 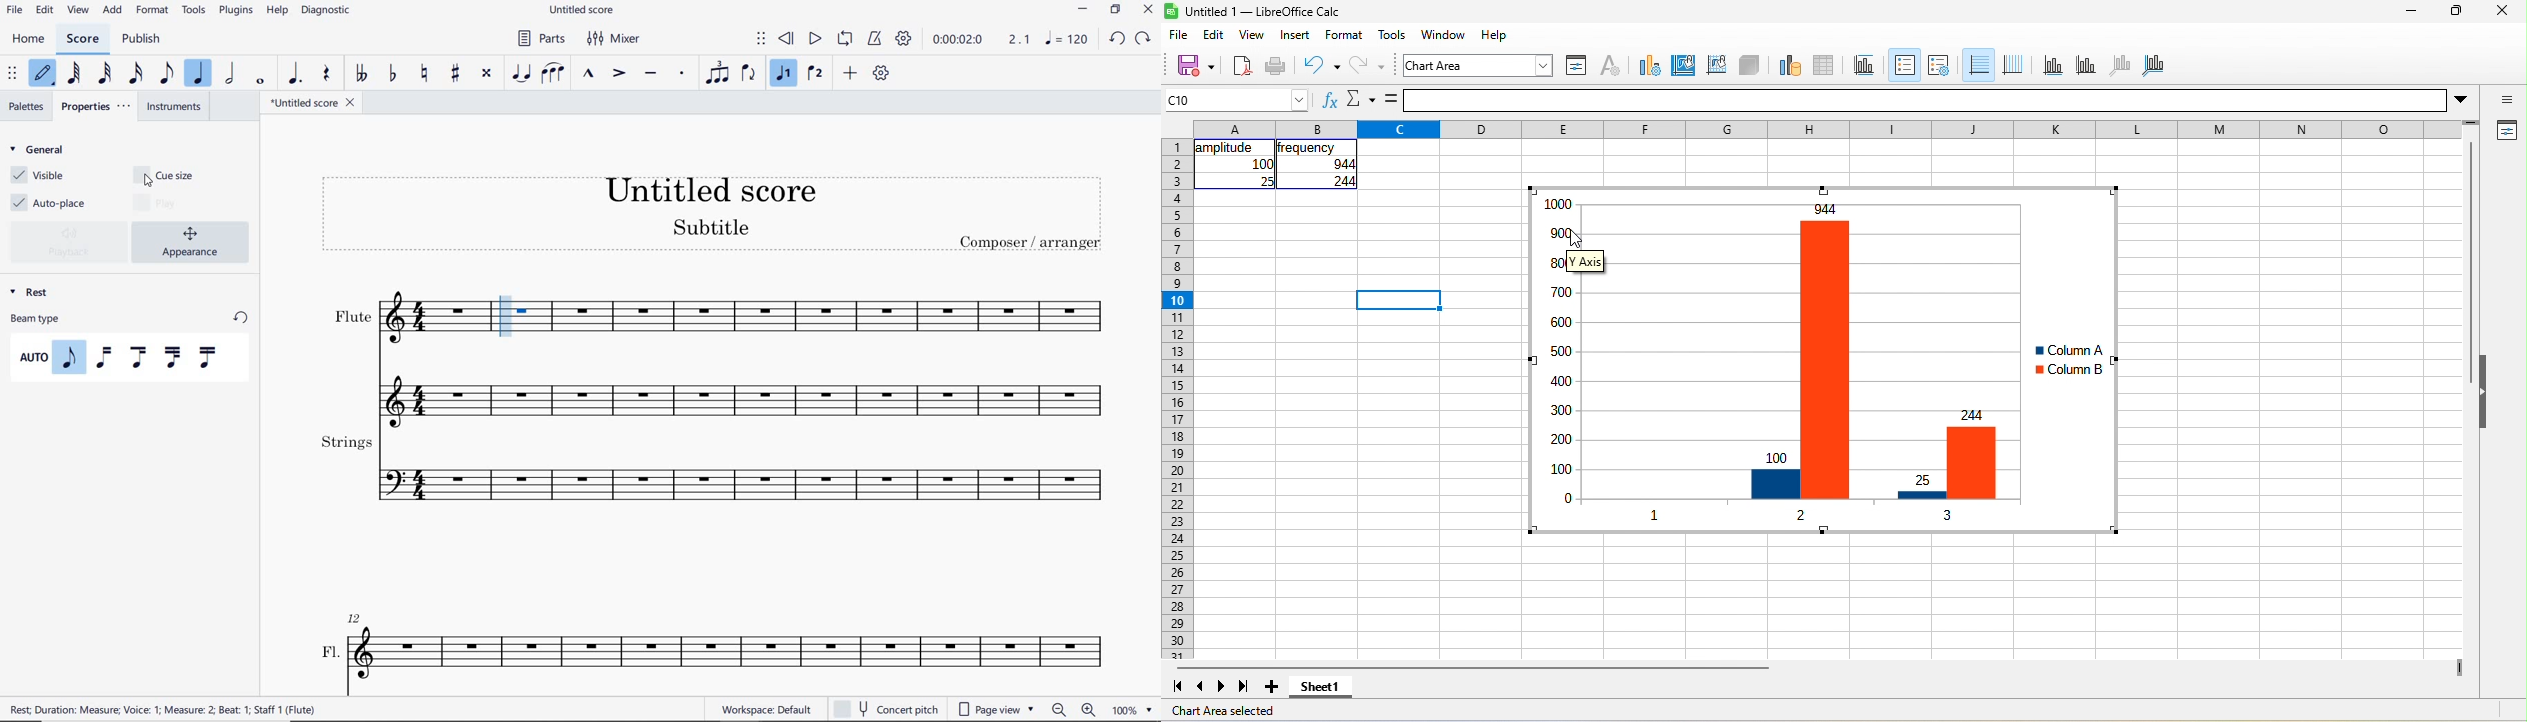 What do you see at coordinates (1447, 36) in the screenshot?
I see `window` at bounding box center [1447, 36].